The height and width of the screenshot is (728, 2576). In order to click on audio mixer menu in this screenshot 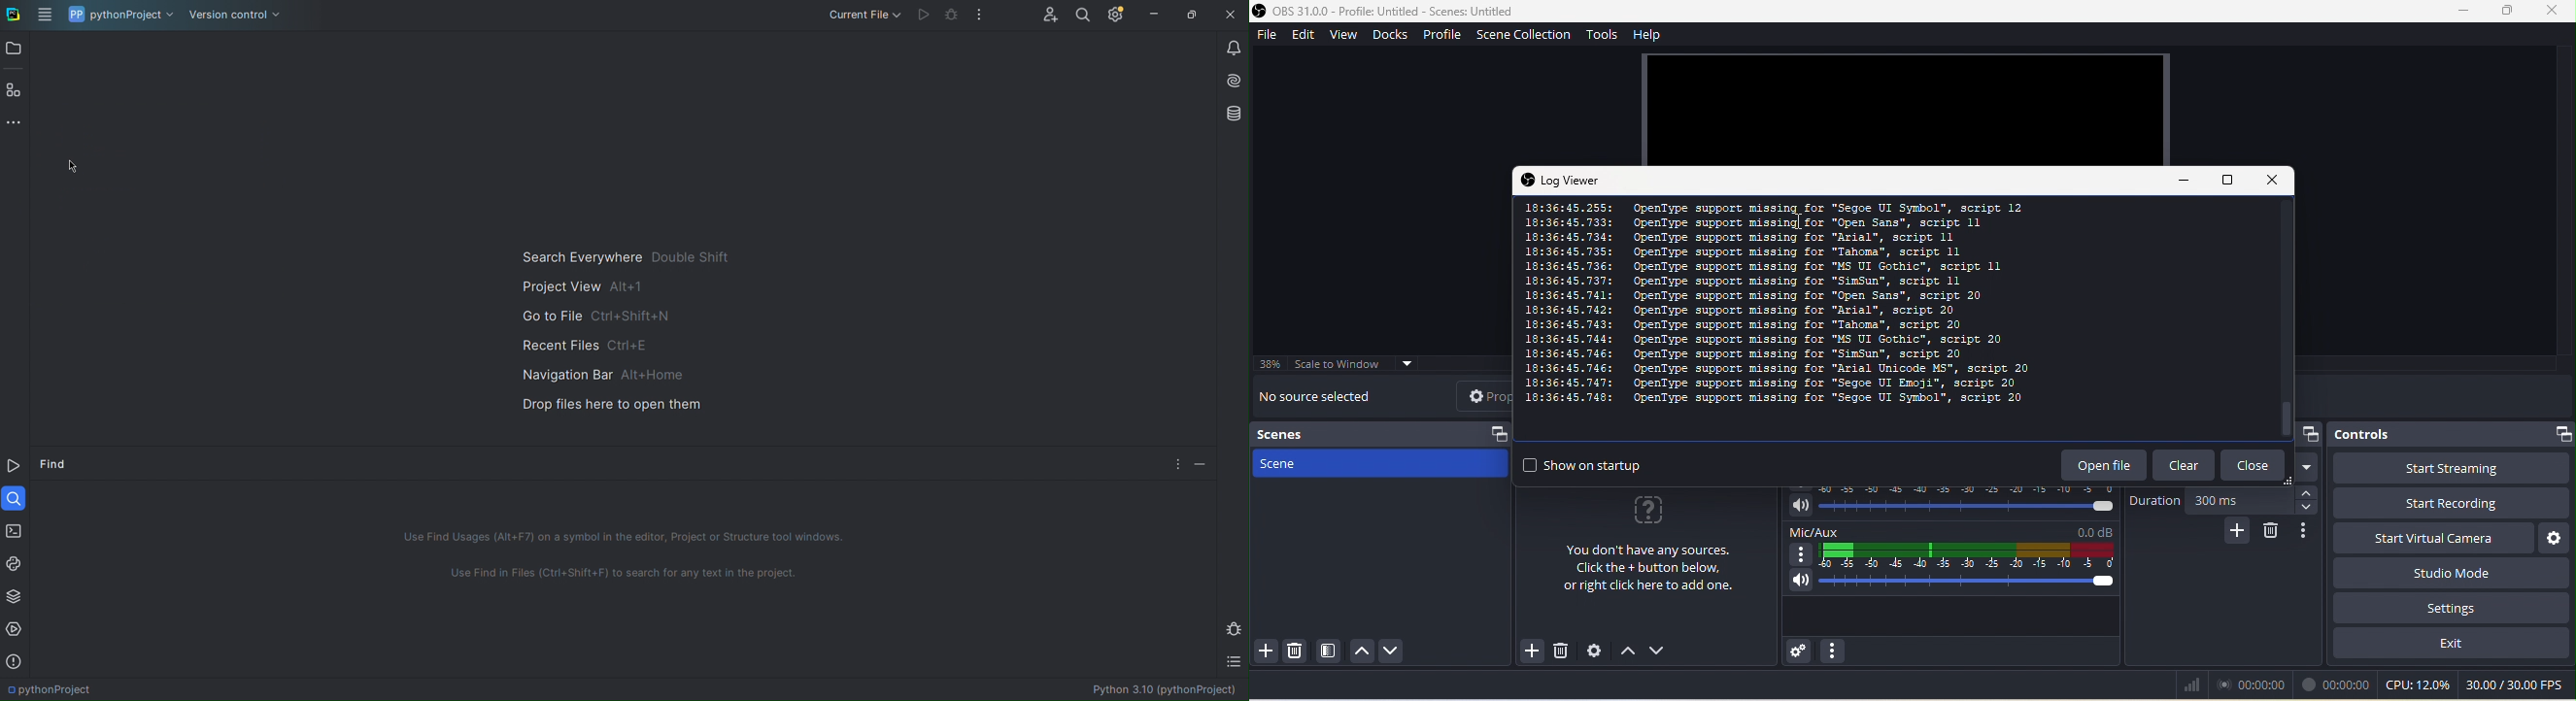, I will do `click(1834, 651)`.